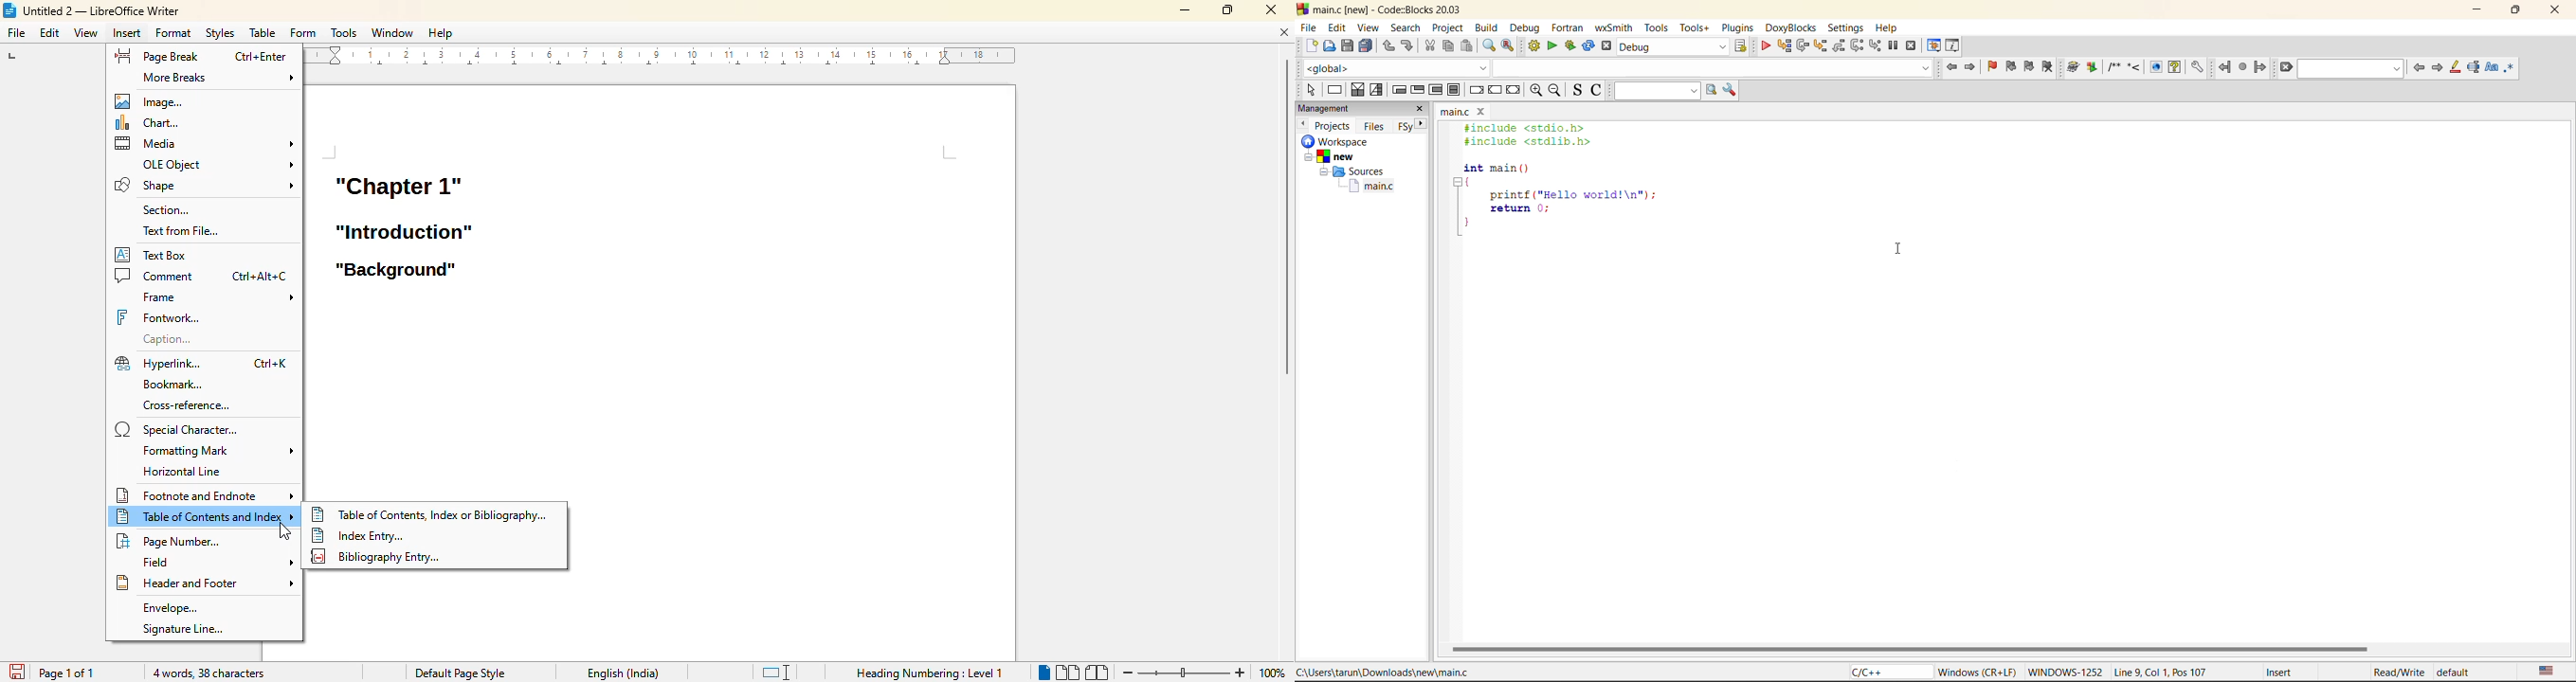 The width and height of the screenshot is (2576, 700). What do you see at coordinates (263, 32) in the screenshot?
I see `table` at bounding box center [263, 32].